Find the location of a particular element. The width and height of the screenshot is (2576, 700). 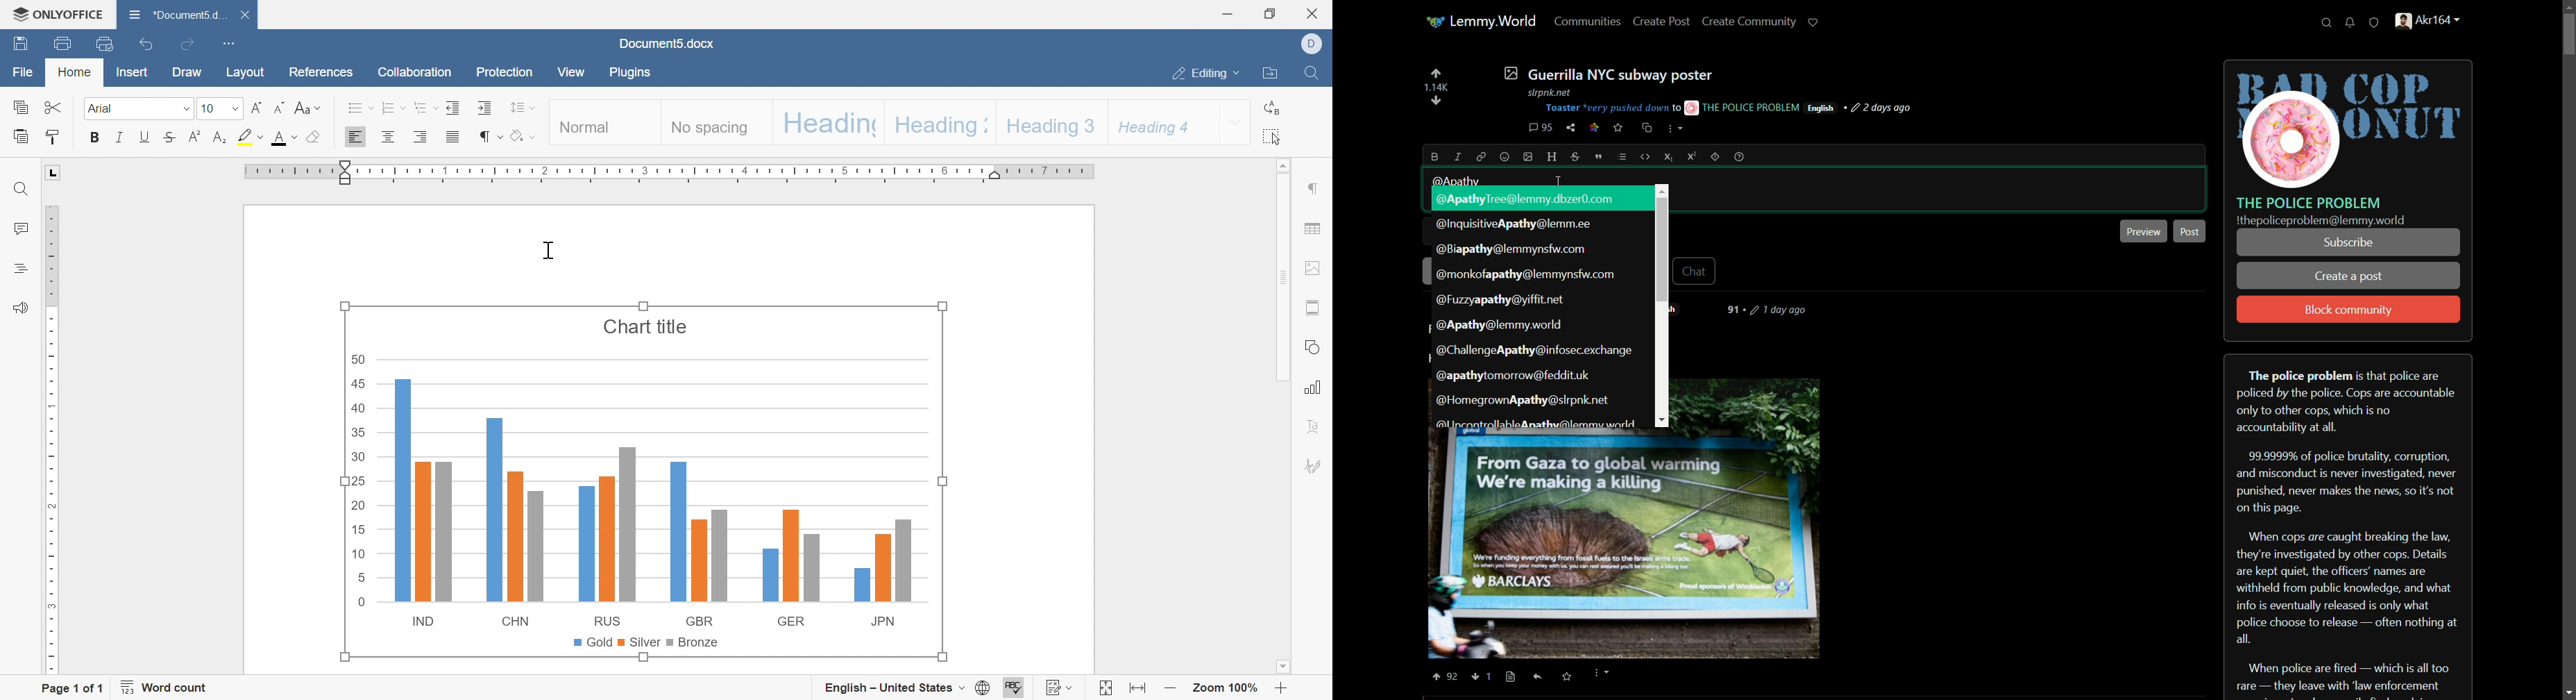

close is located at coordinates (1314, 13).